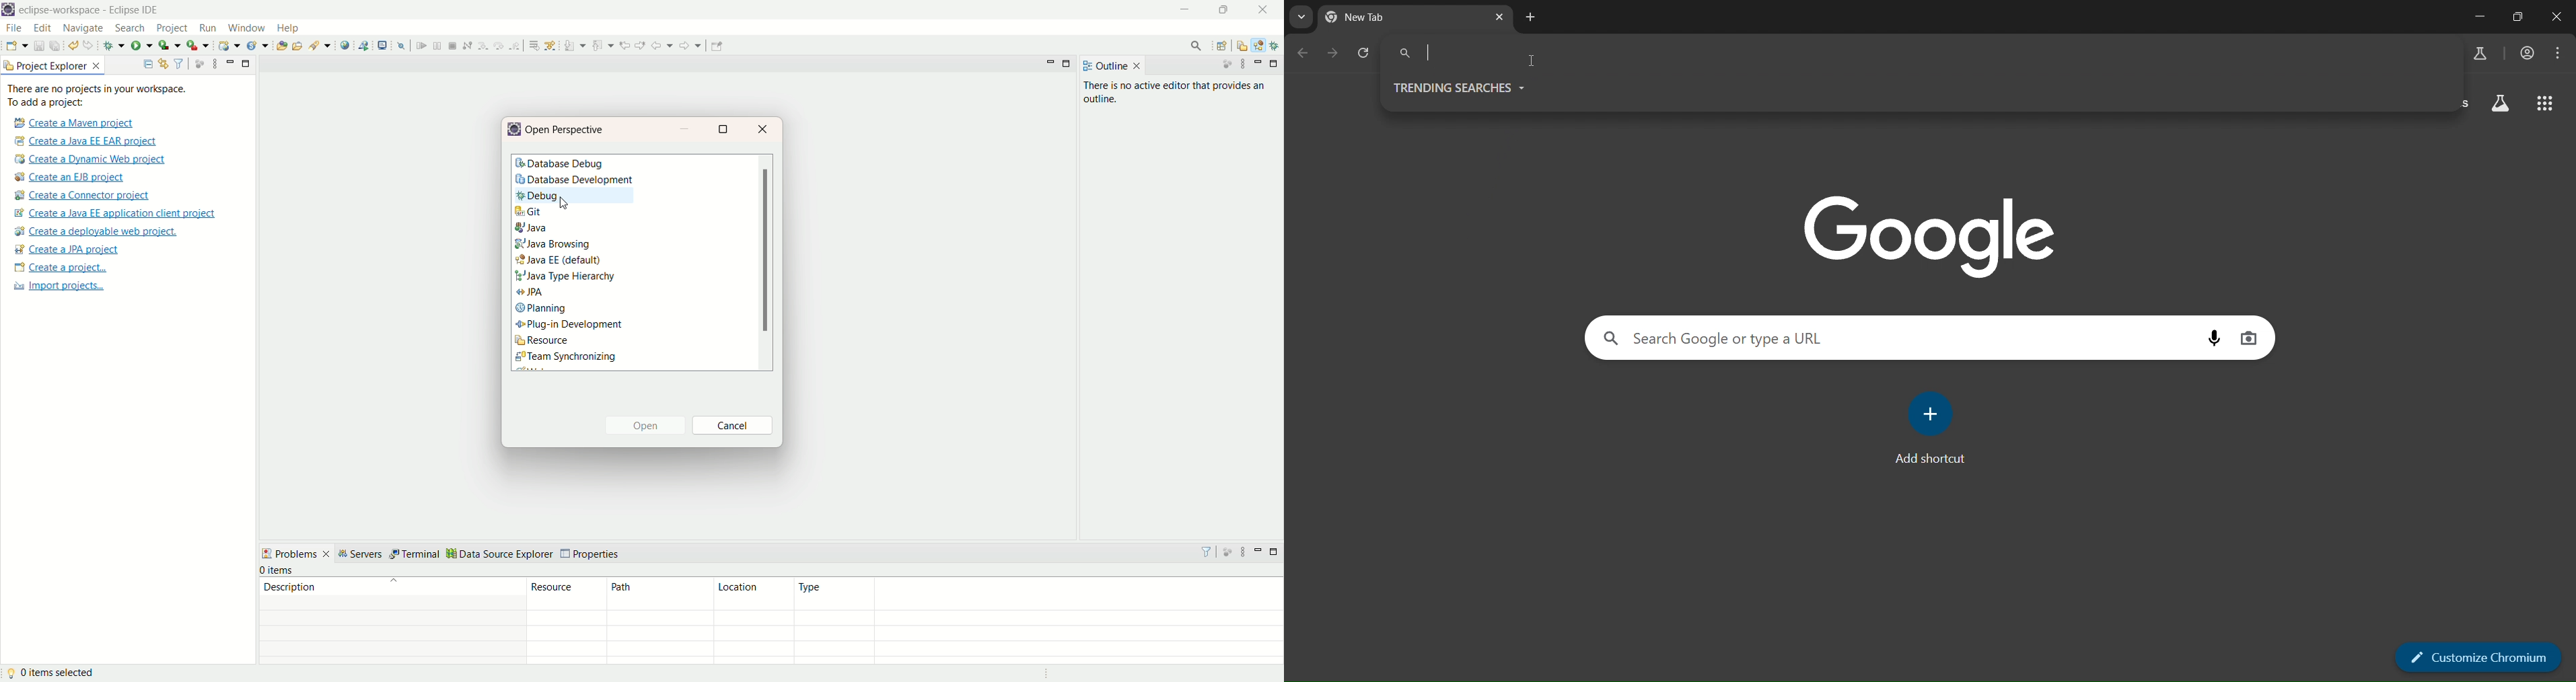 This screenshot has height=700, width=2576. I want to click on focus on active task, so click(1225, 65).